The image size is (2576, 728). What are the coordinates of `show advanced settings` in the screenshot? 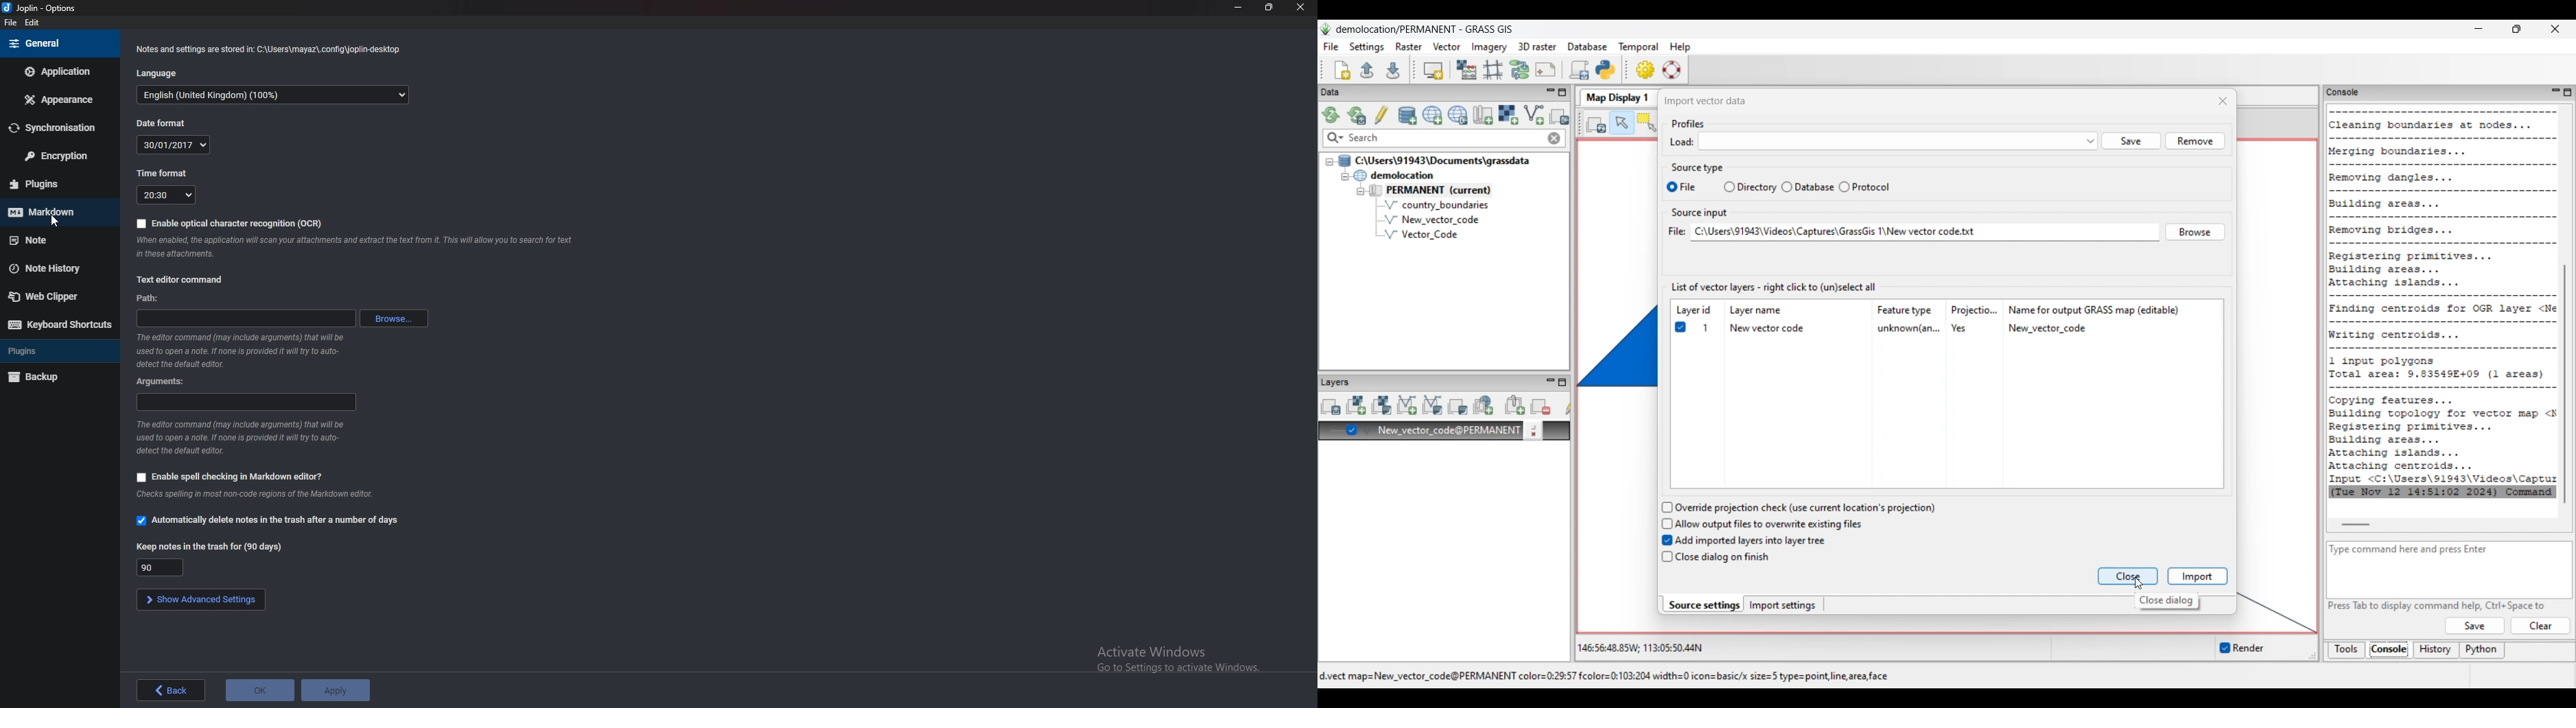 It's located at (198, 600).